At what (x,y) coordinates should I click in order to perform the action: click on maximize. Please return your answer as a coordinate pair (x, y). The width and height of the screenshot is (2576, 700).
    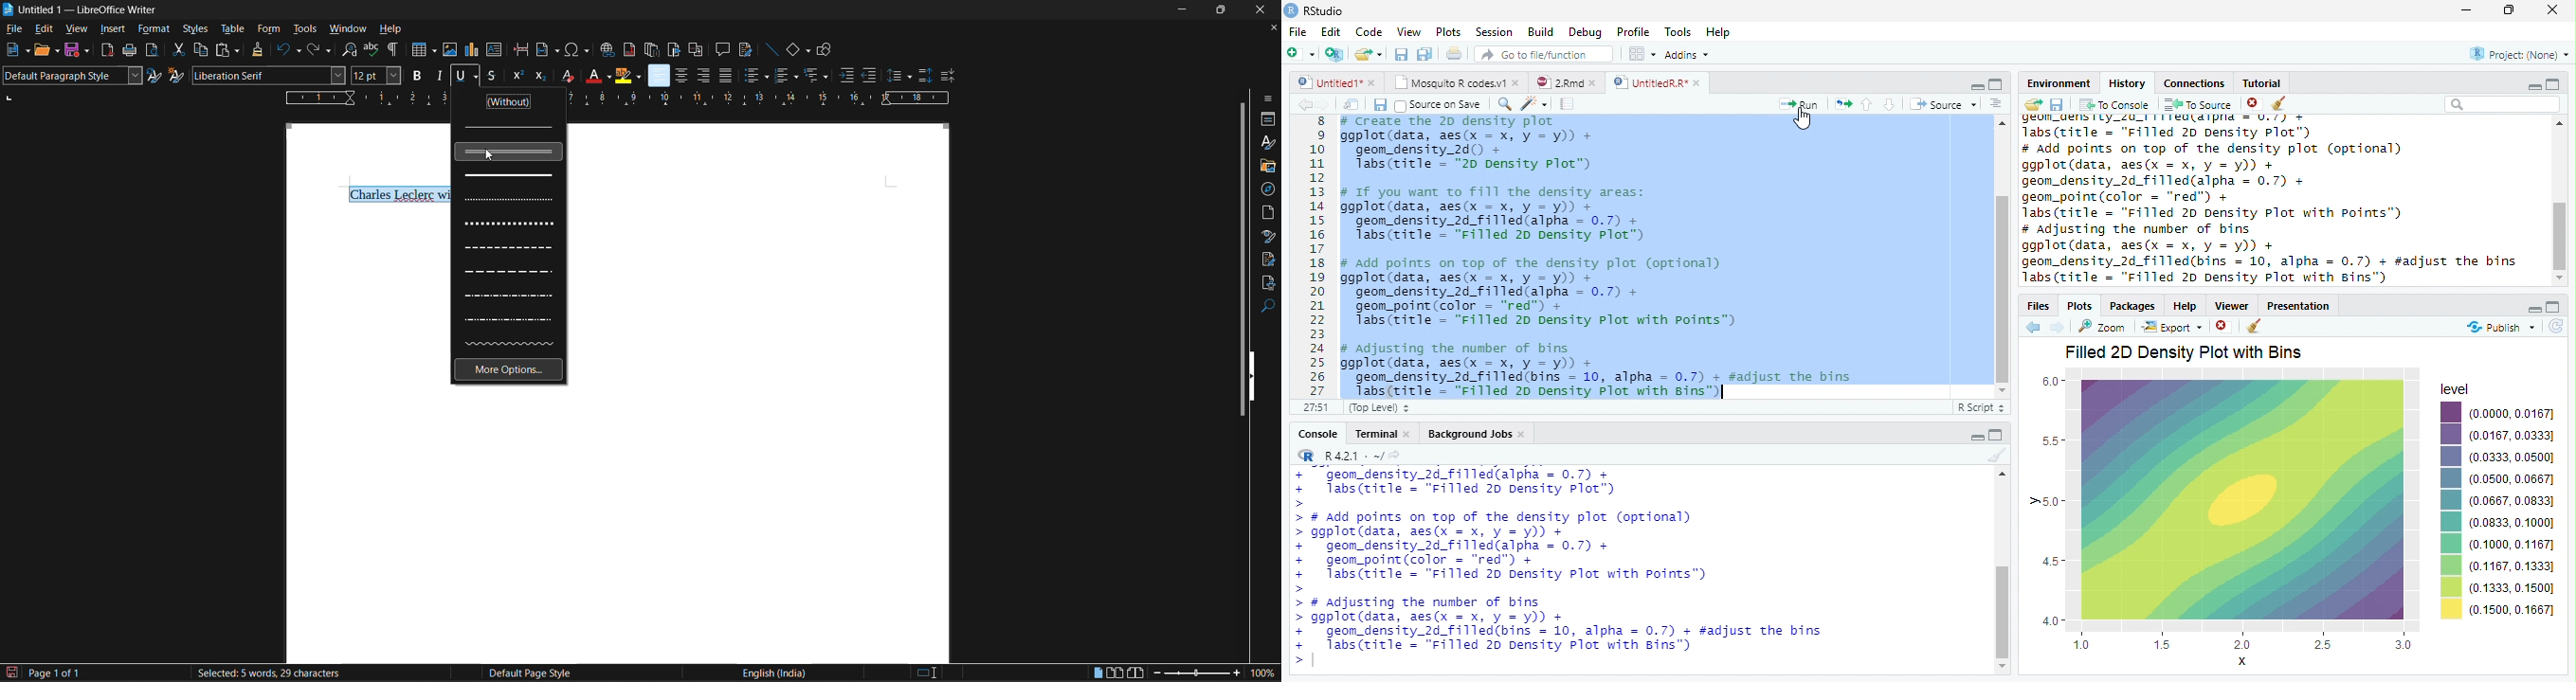
    Looking at the image, I should click on (1223, 9).